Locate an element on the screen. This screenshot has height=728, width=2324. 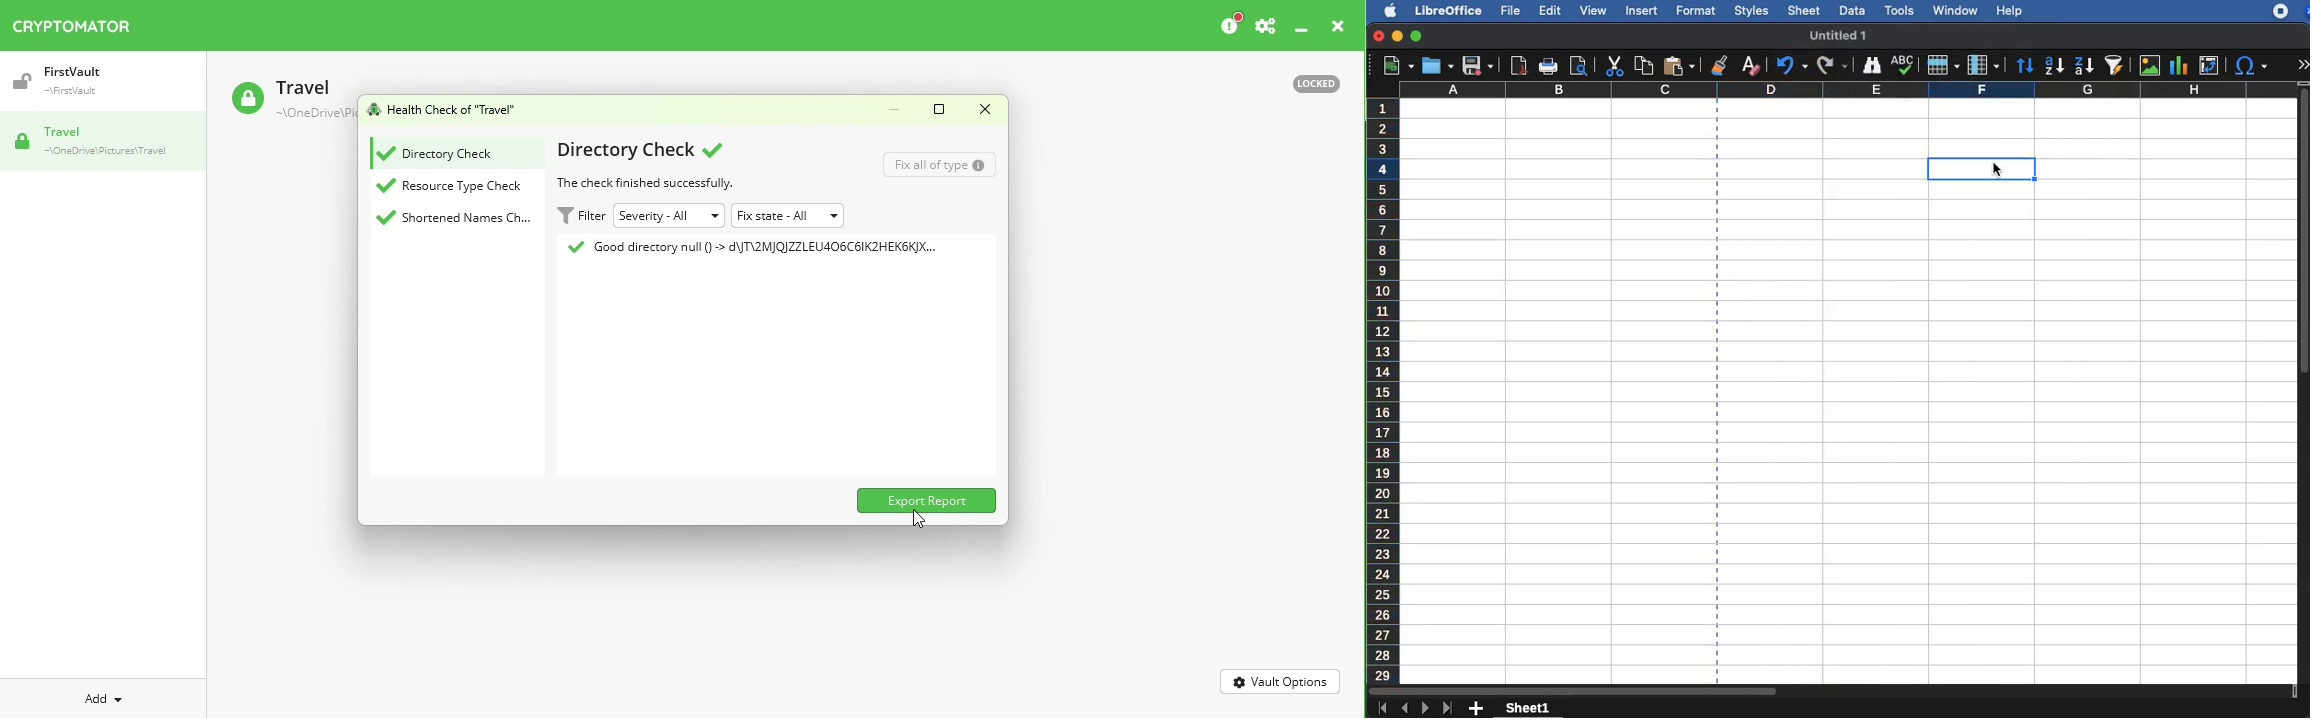
minimize is located at coordinates (1398, 36).